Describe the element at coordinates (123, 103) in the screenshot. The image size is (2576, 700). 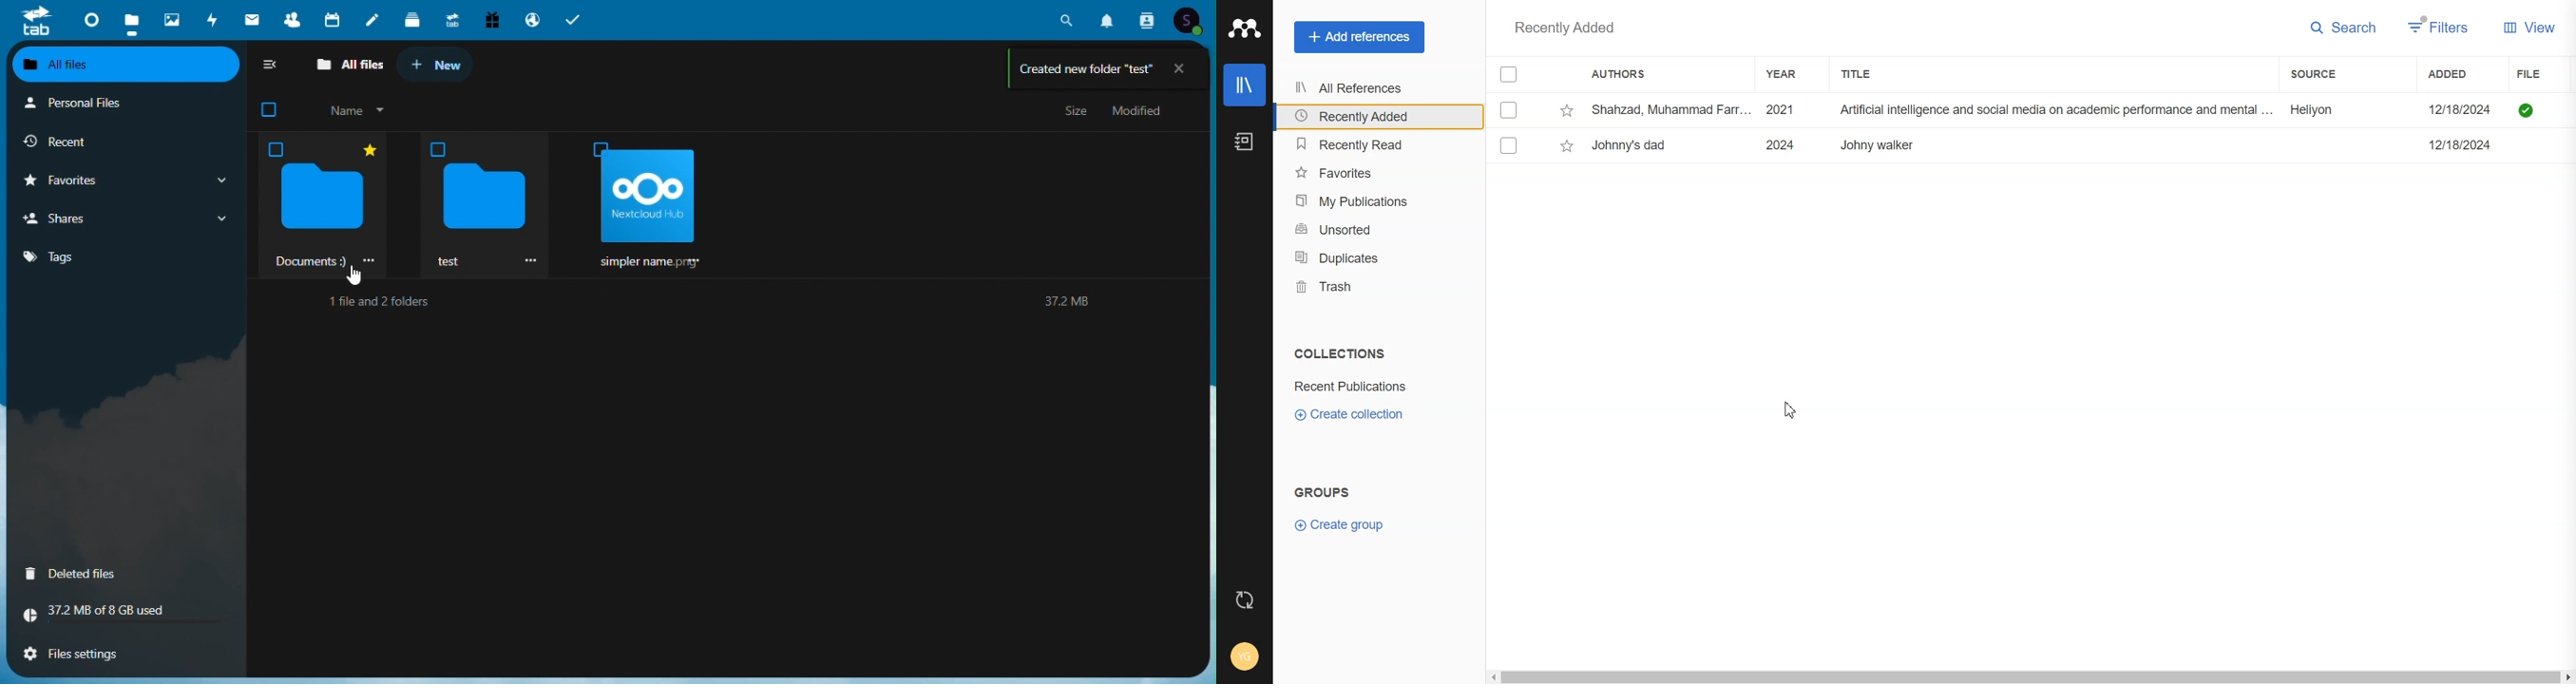
I see `Personal files` at that location.